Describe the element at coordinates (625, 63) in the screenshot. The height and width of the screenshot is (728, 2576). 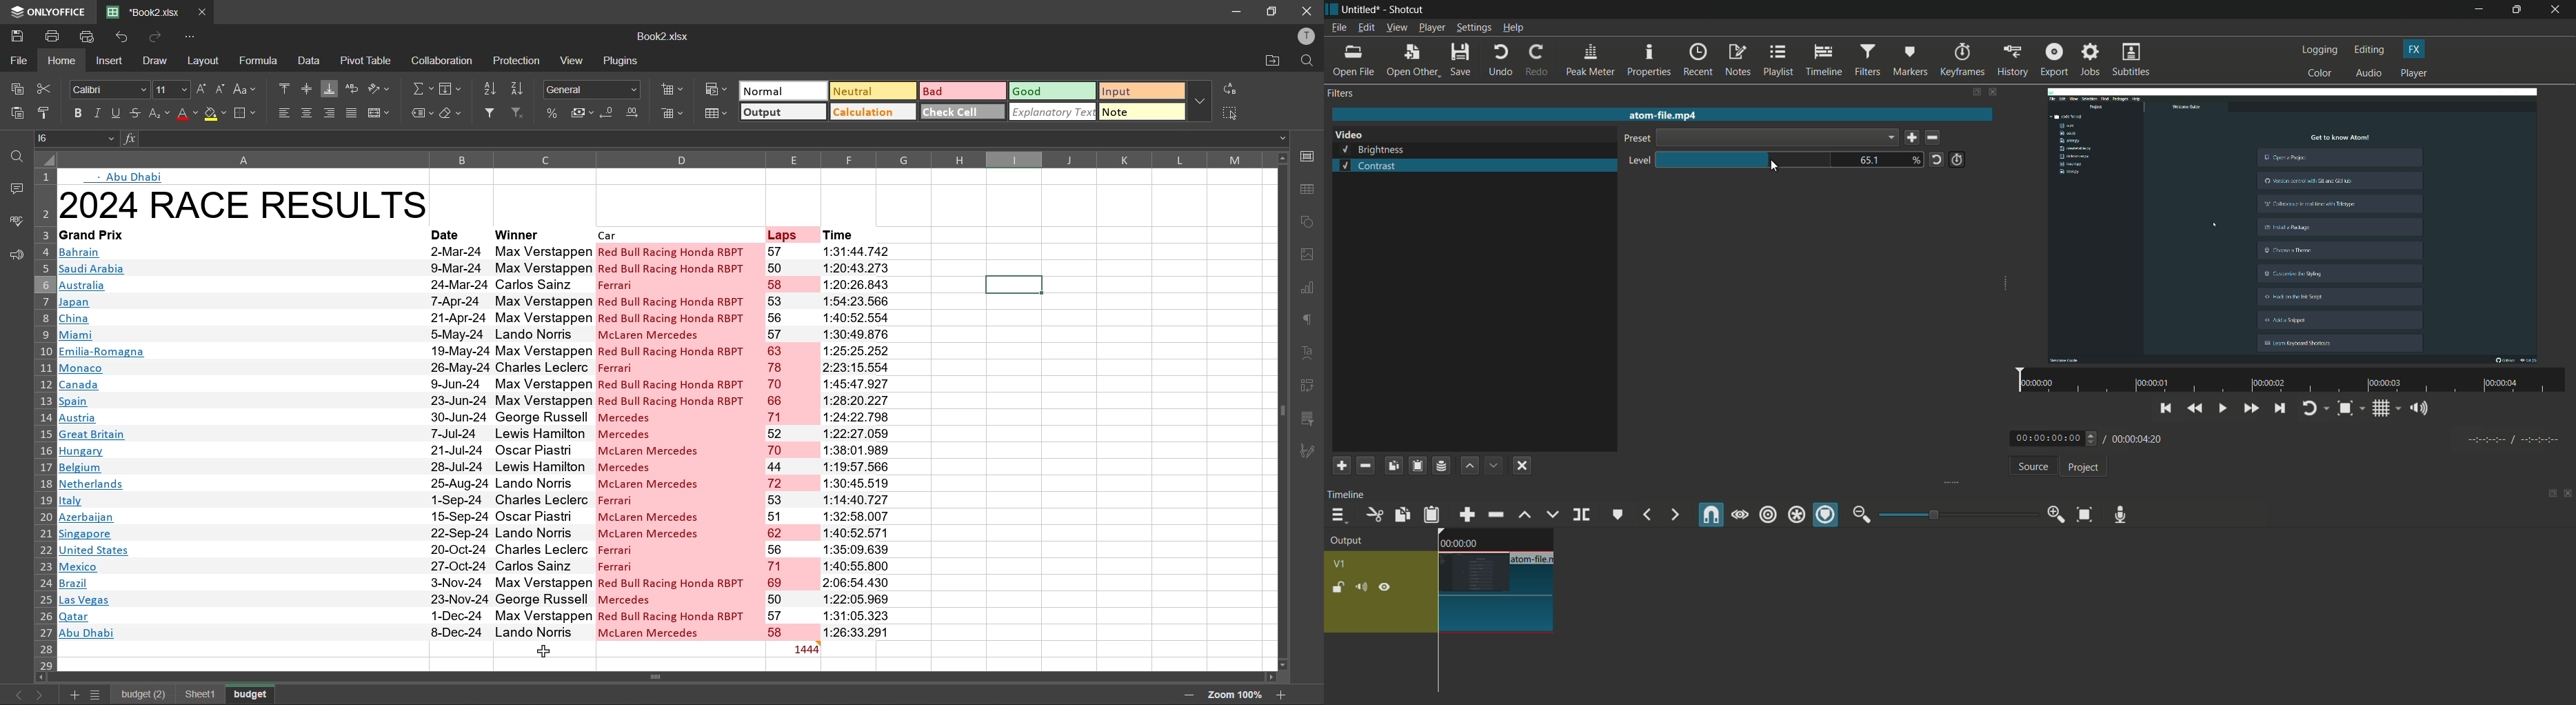
I see `plugin` at that location.